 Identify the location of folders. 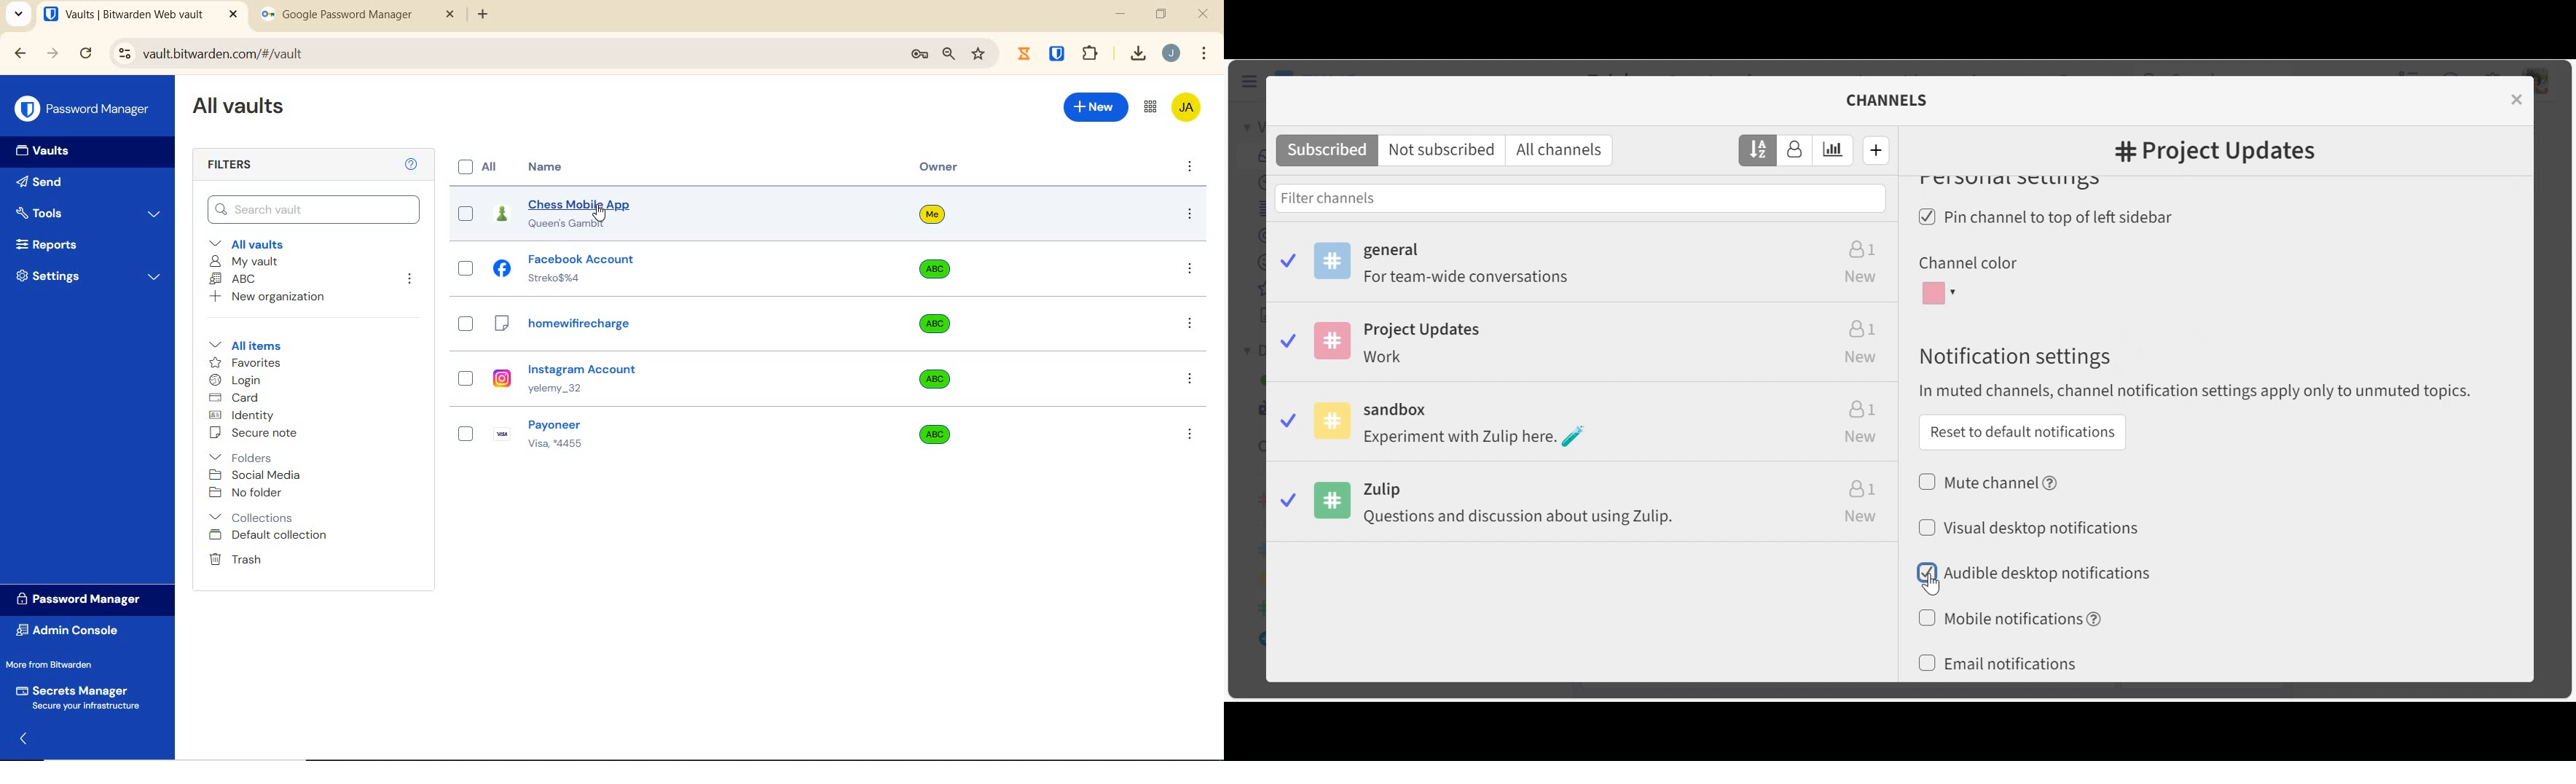
(252, 457).